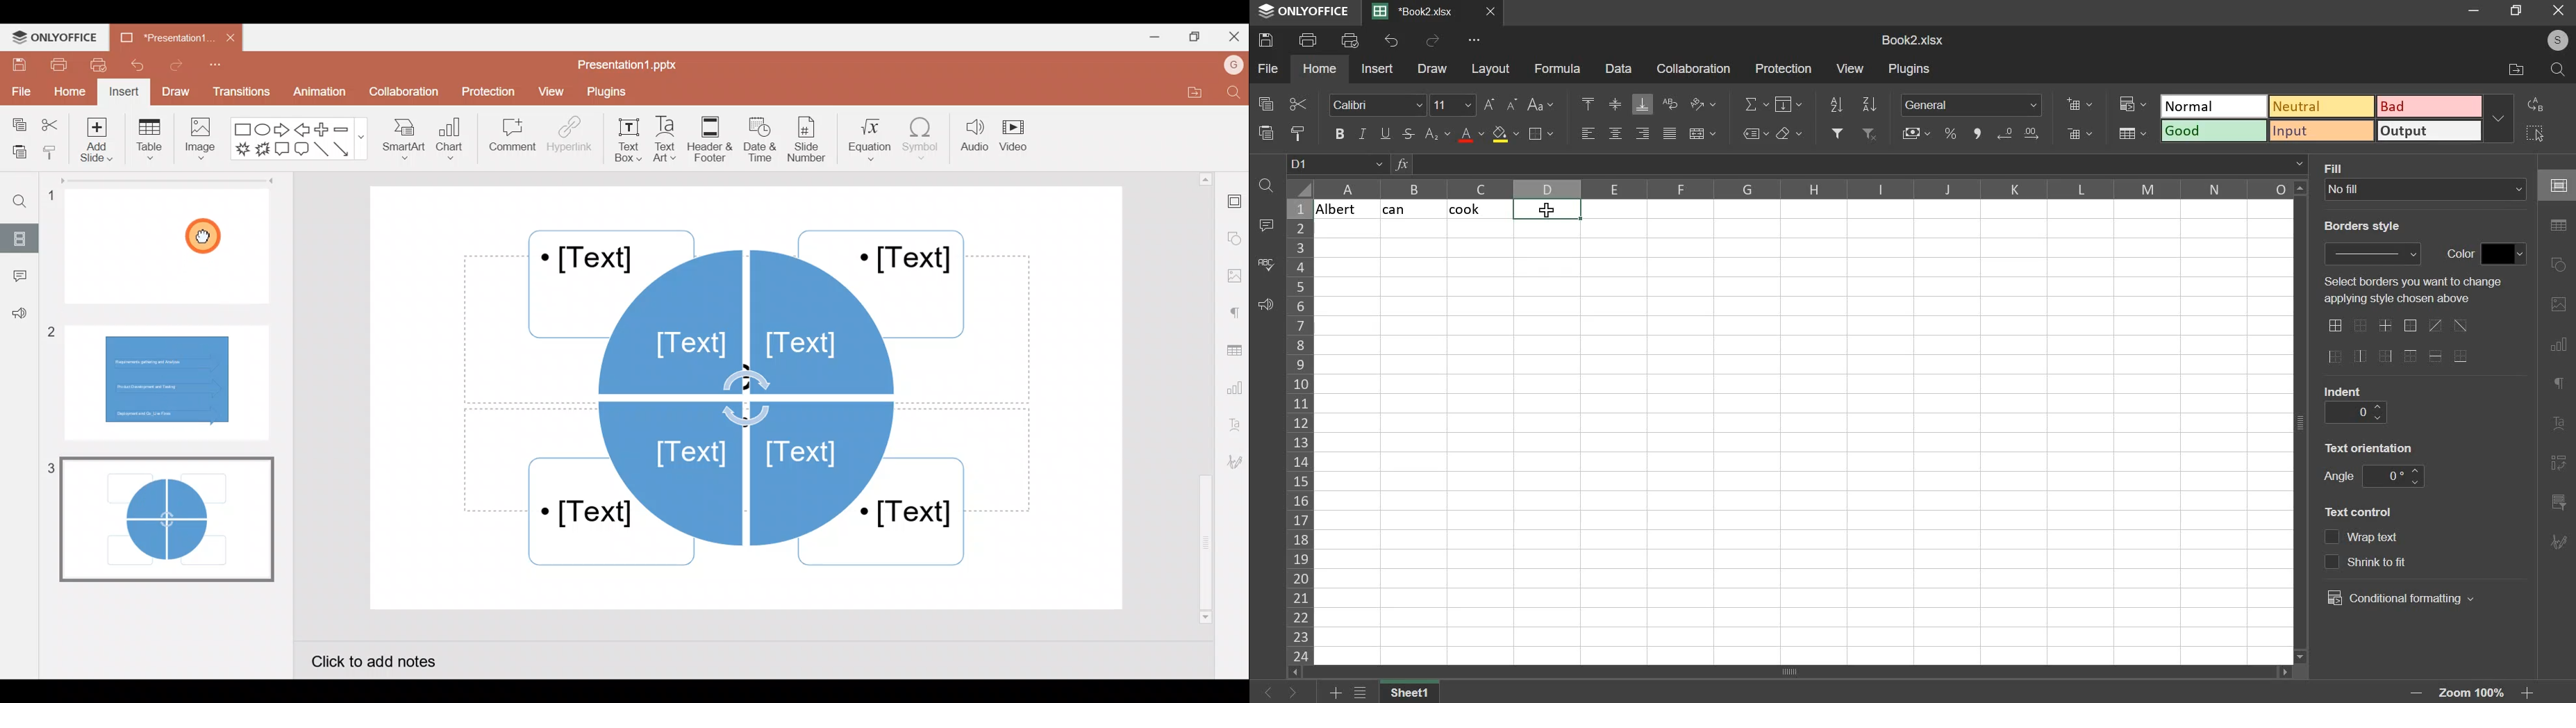  What do you see at coordinates (1557, 69) in the screenshot?
I see `formula` at bounding box center [1557, 69].